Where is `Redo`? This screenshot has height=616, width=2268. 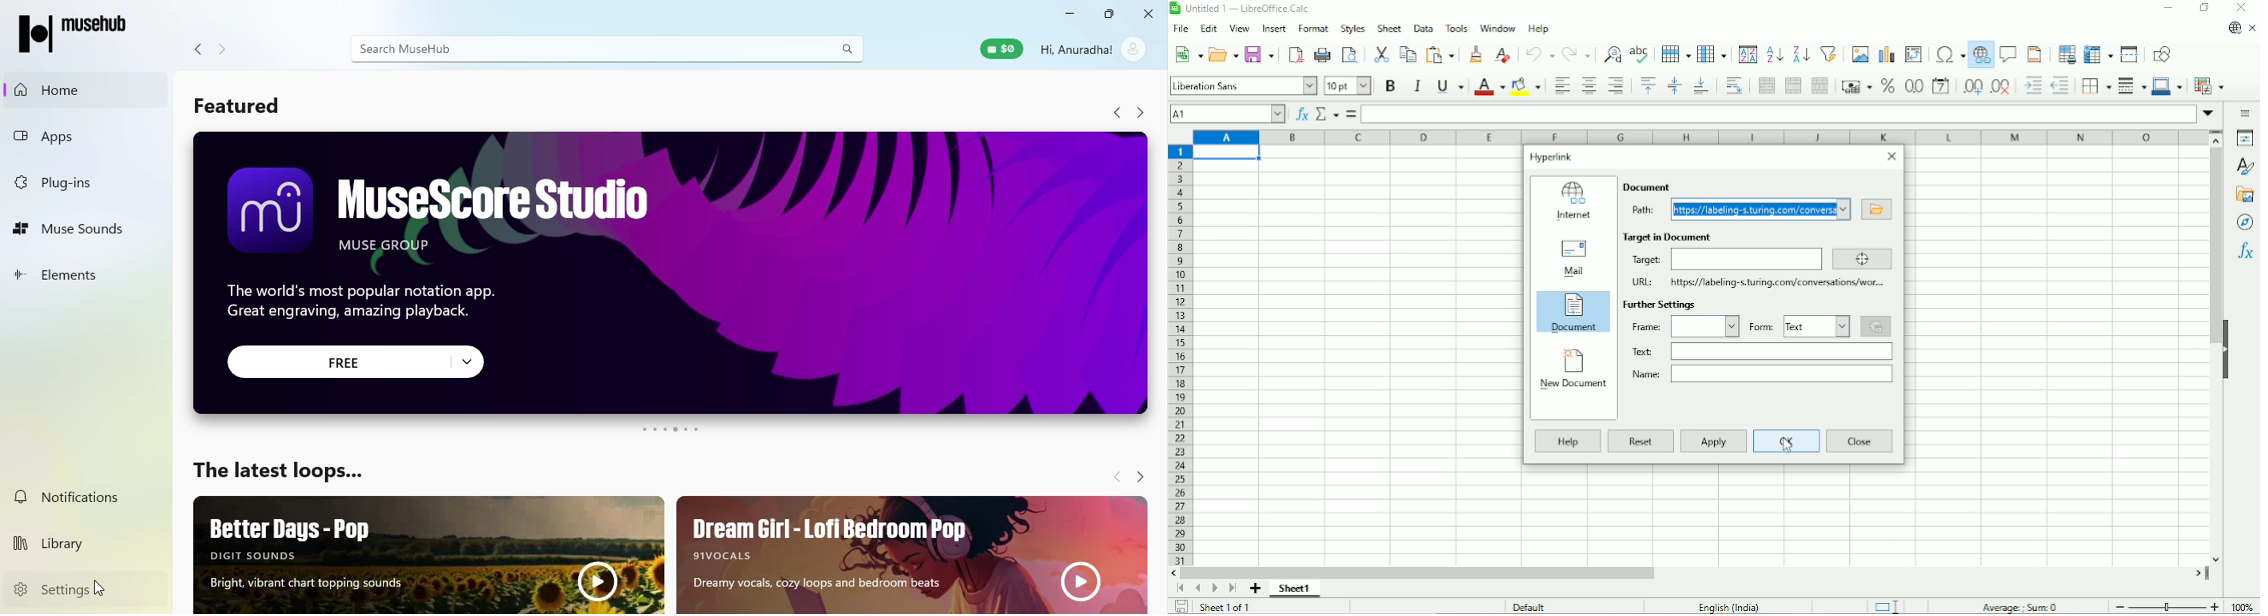
Redo is located at coordinates (1576, 53).